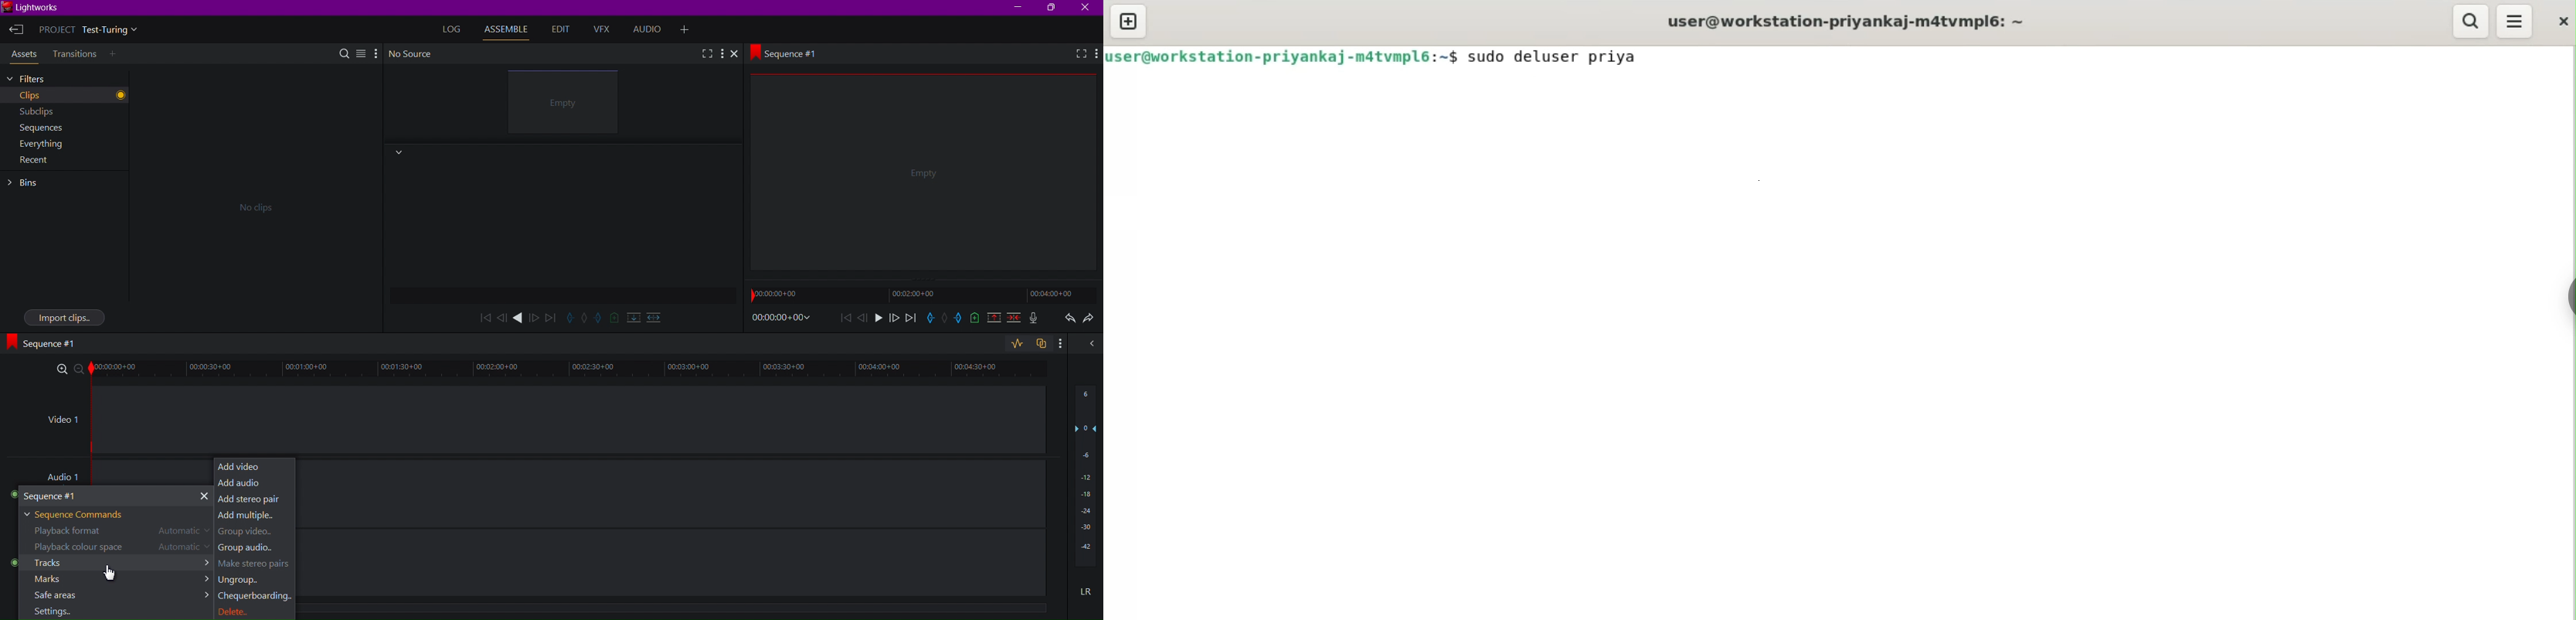 This screenshot has height=644, width=2576. Describe the element at coordinates (502, 317) in the screenshot. I see `rewind` at that location.